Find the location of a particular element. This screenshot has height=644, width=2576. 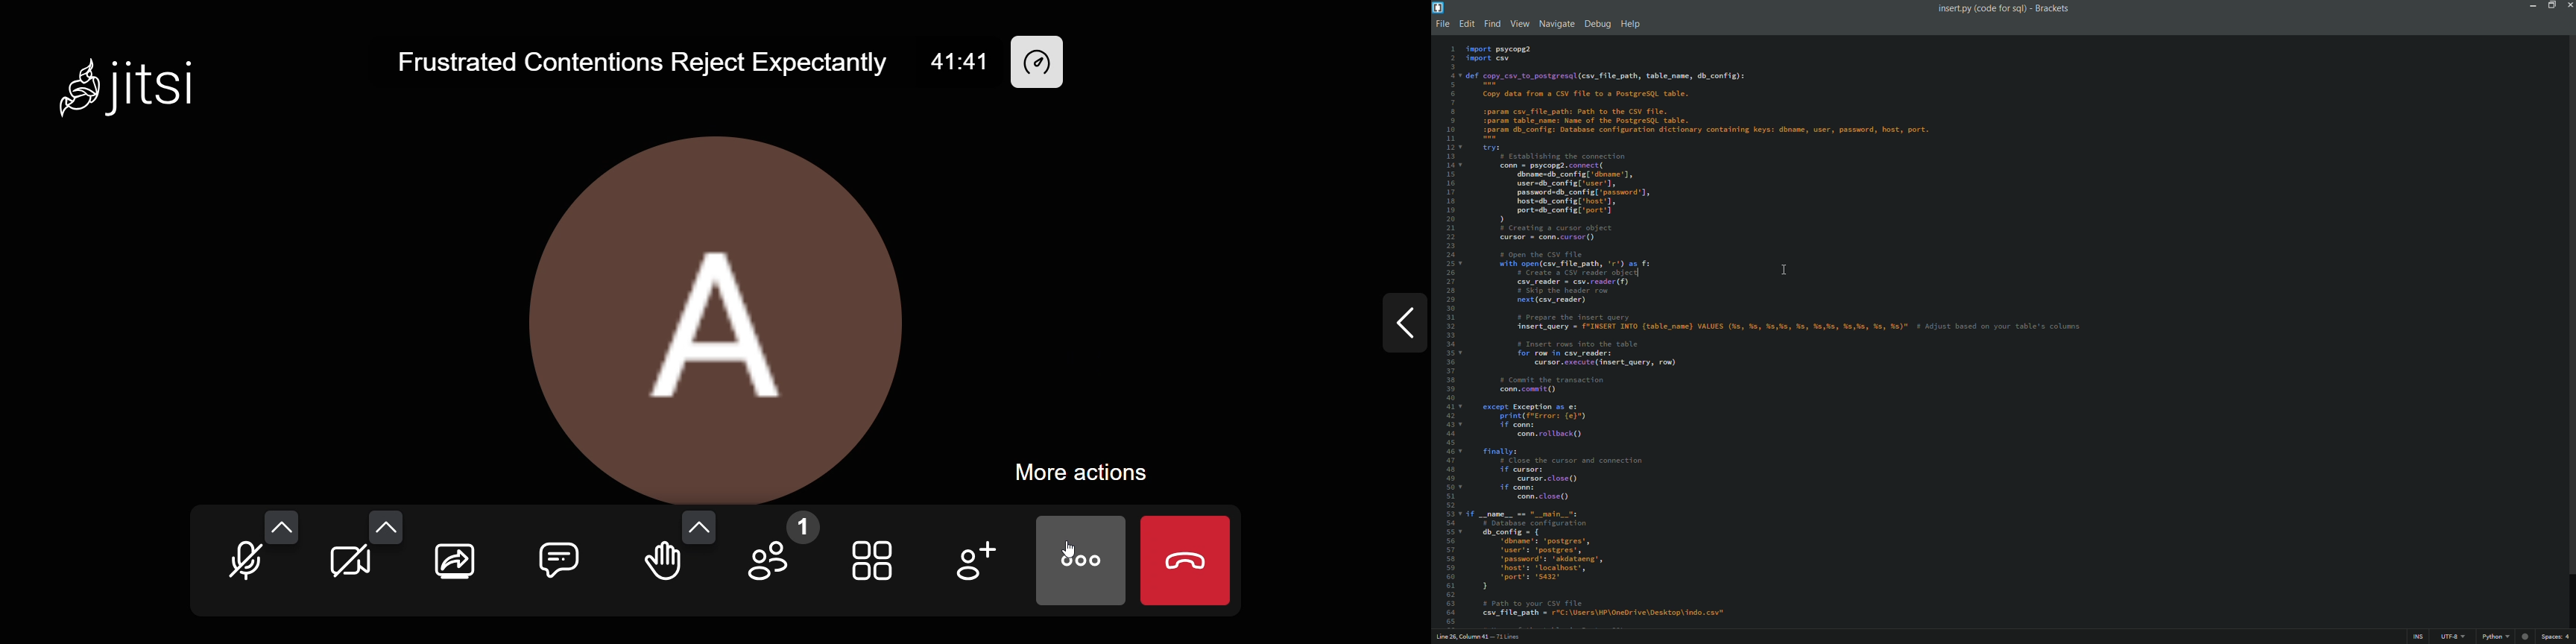

share screen is located at coordinates (453, 561).